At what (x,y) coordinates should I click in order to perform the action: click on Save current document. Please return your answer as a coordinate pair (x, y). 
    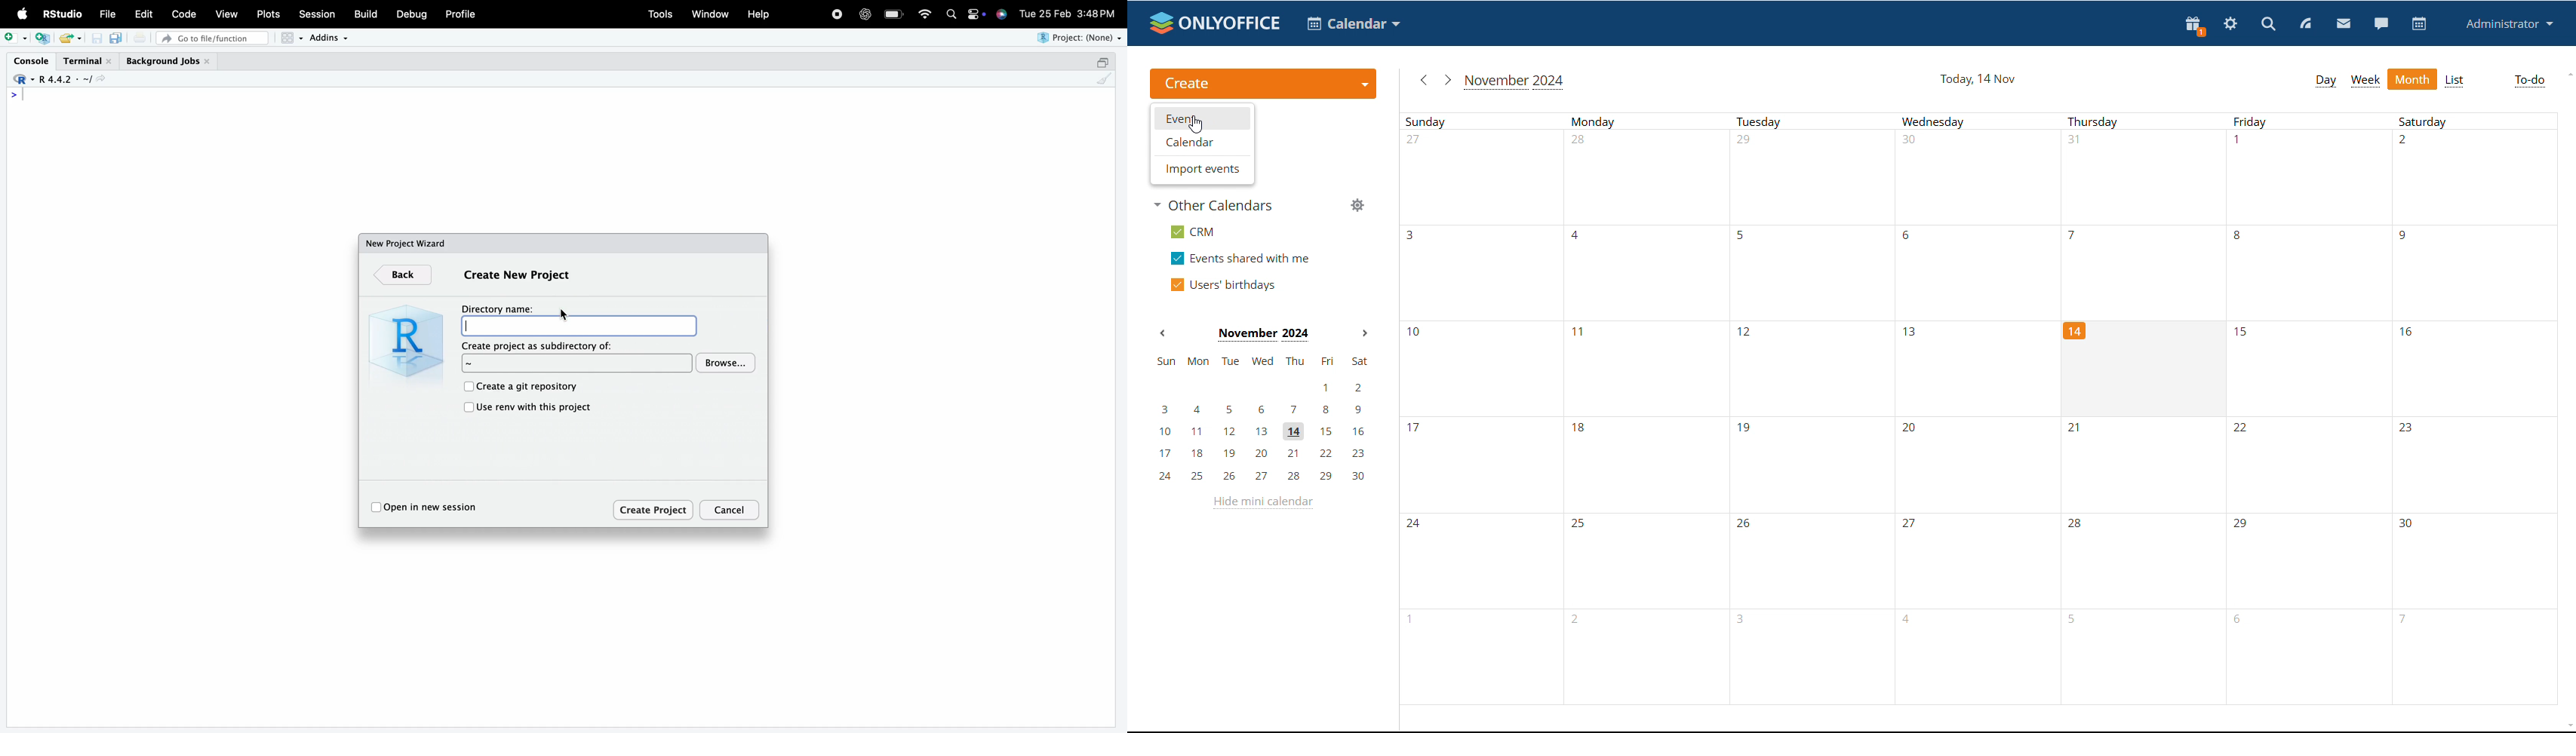
    Looking at the image, I should click on (97, 38).